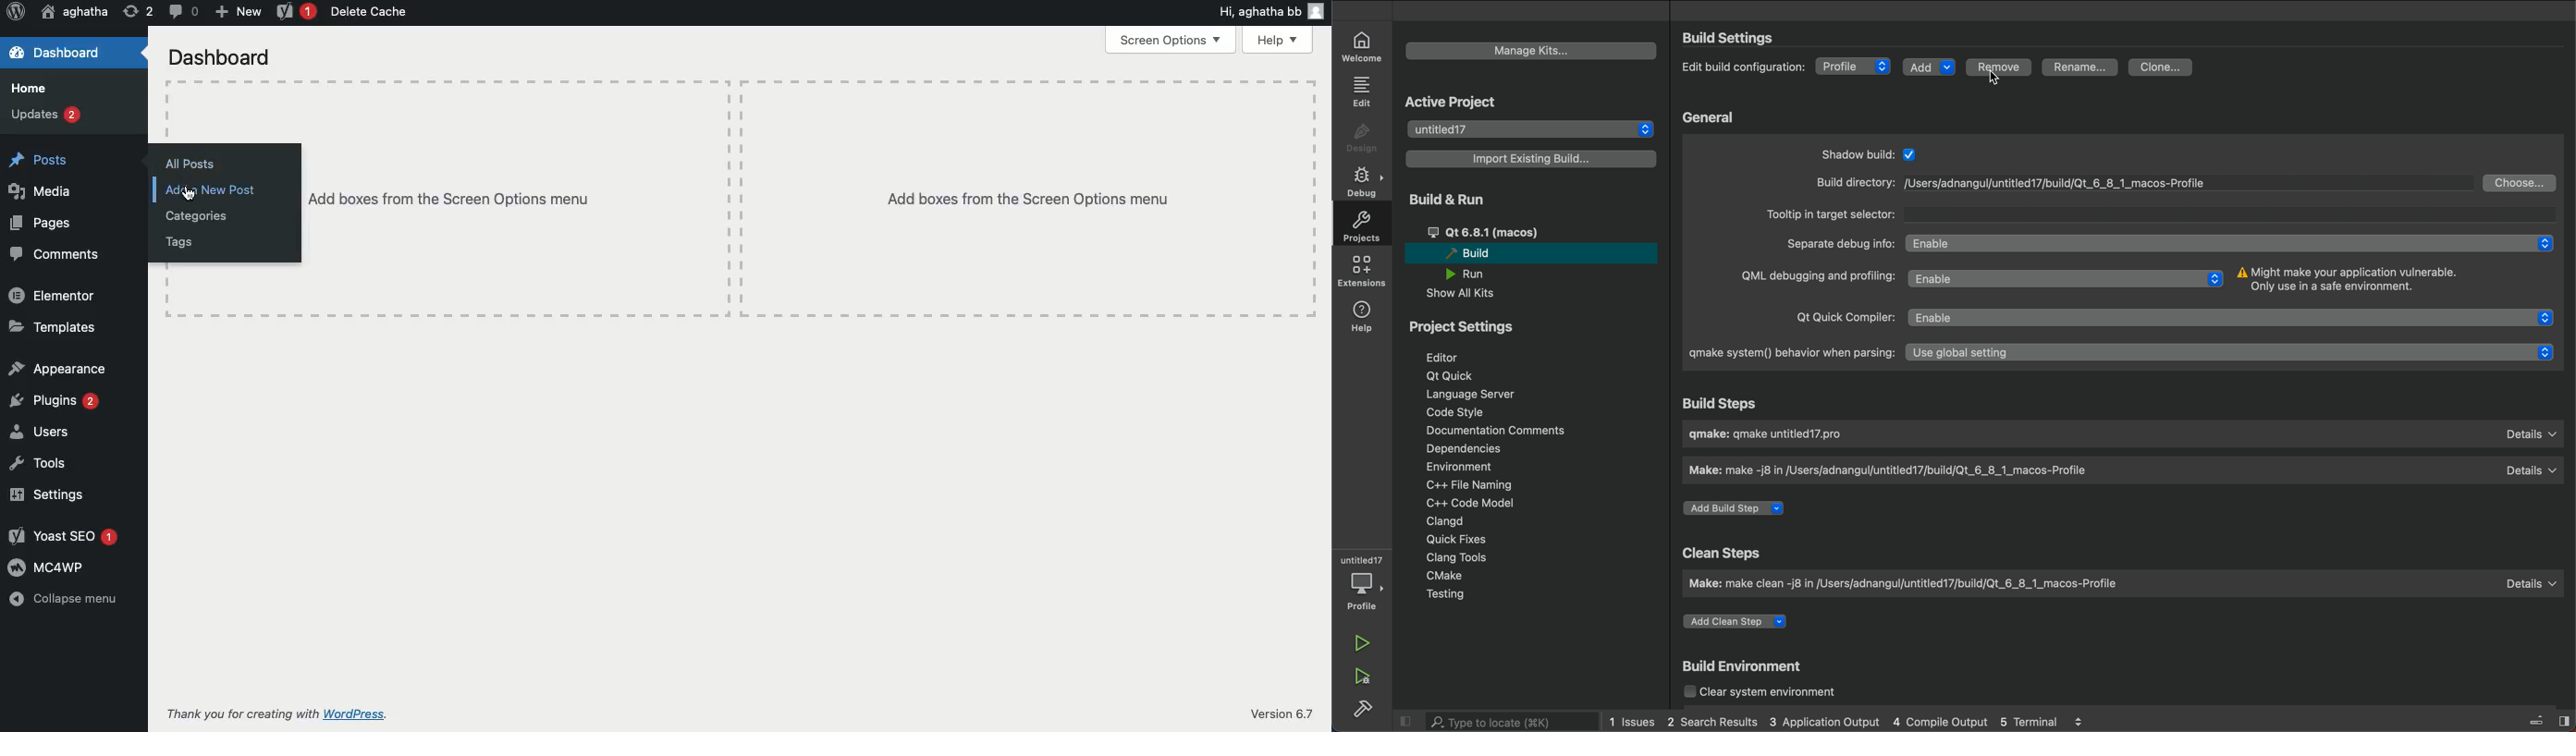  Describe the element at coordinates (742, 316) in the screenshot. I see `Table line` at that location.